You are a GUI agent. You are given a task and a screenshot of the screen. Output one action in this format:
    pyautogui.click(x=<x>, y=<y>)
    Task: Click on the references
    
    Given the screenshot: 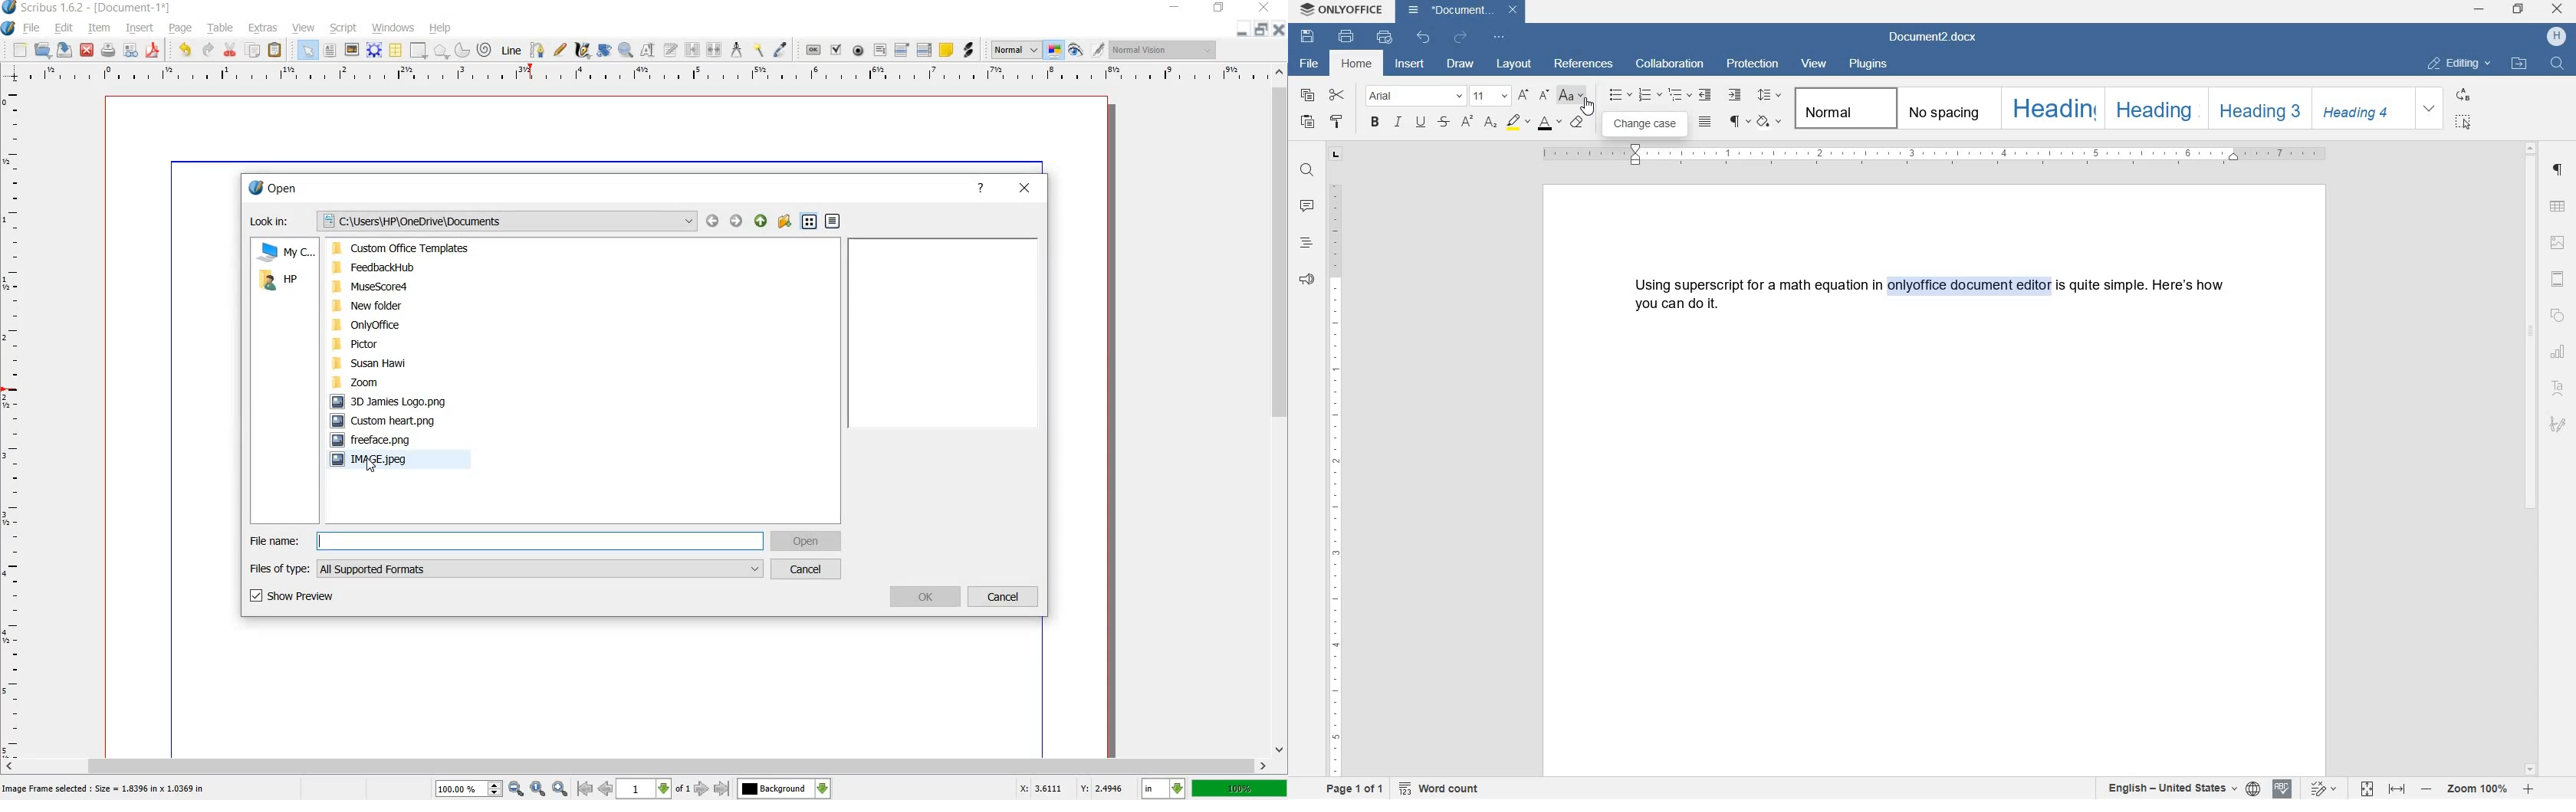 What is the action you would take?
    pyautogui.click(x=1584, y=65)
    